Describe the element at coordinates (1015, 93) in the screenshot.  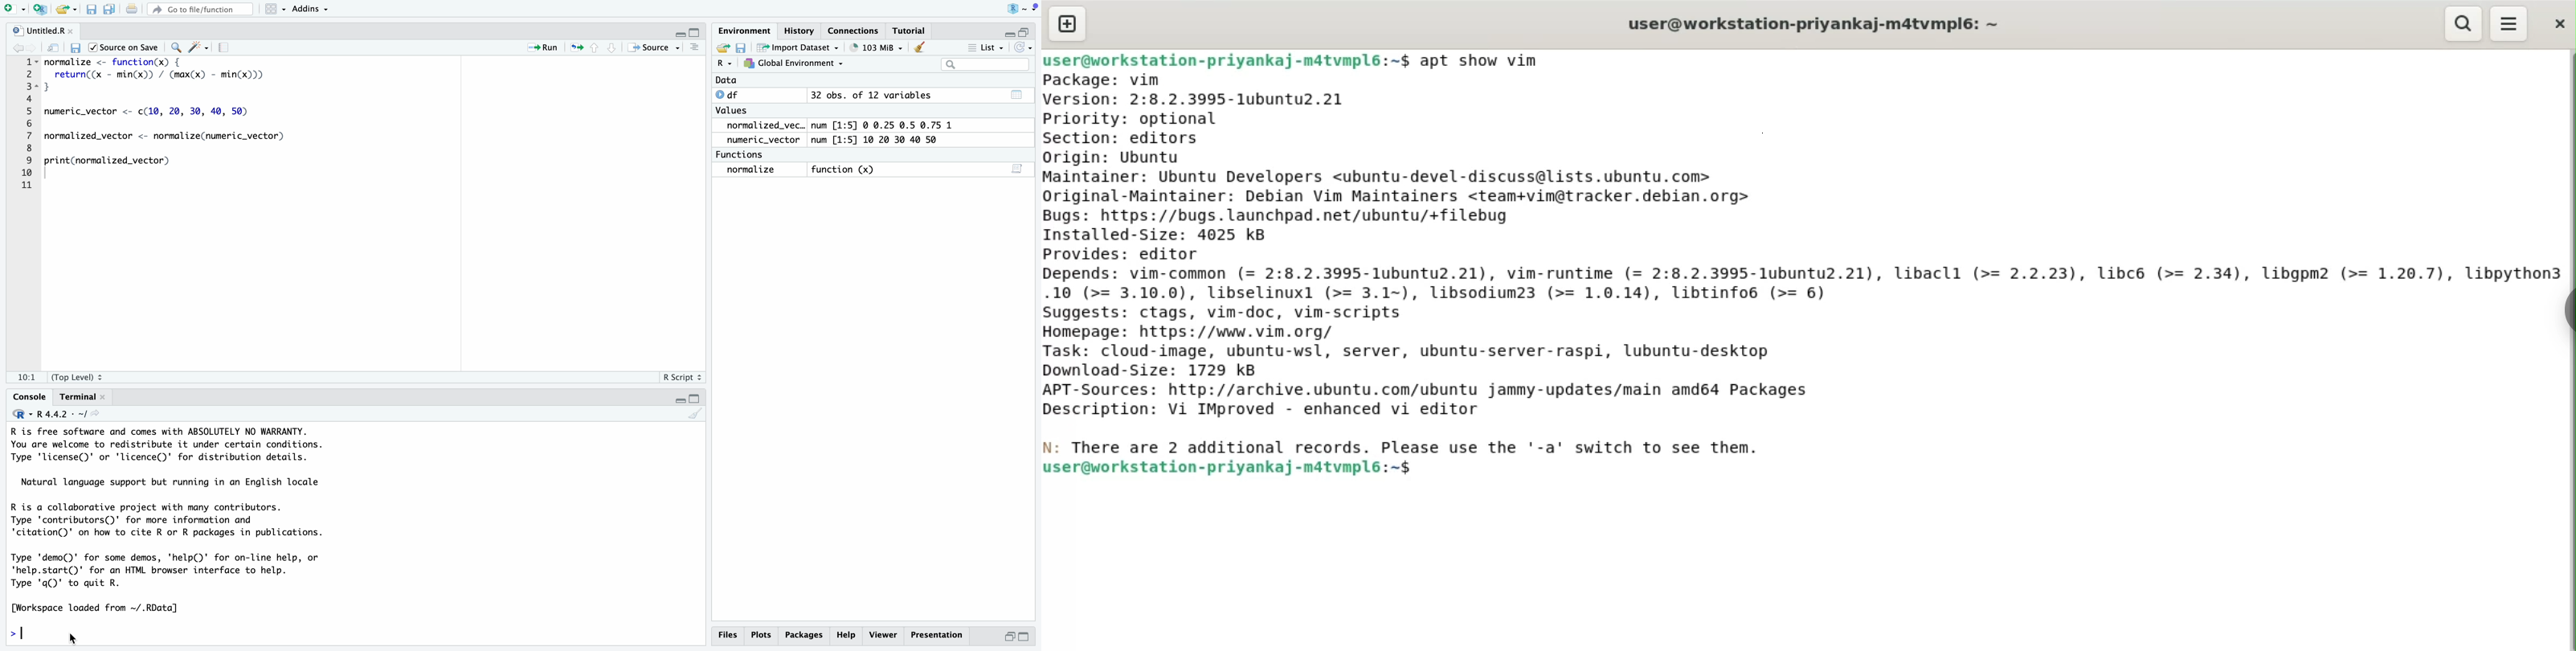
I see `Data/Table` at that location.